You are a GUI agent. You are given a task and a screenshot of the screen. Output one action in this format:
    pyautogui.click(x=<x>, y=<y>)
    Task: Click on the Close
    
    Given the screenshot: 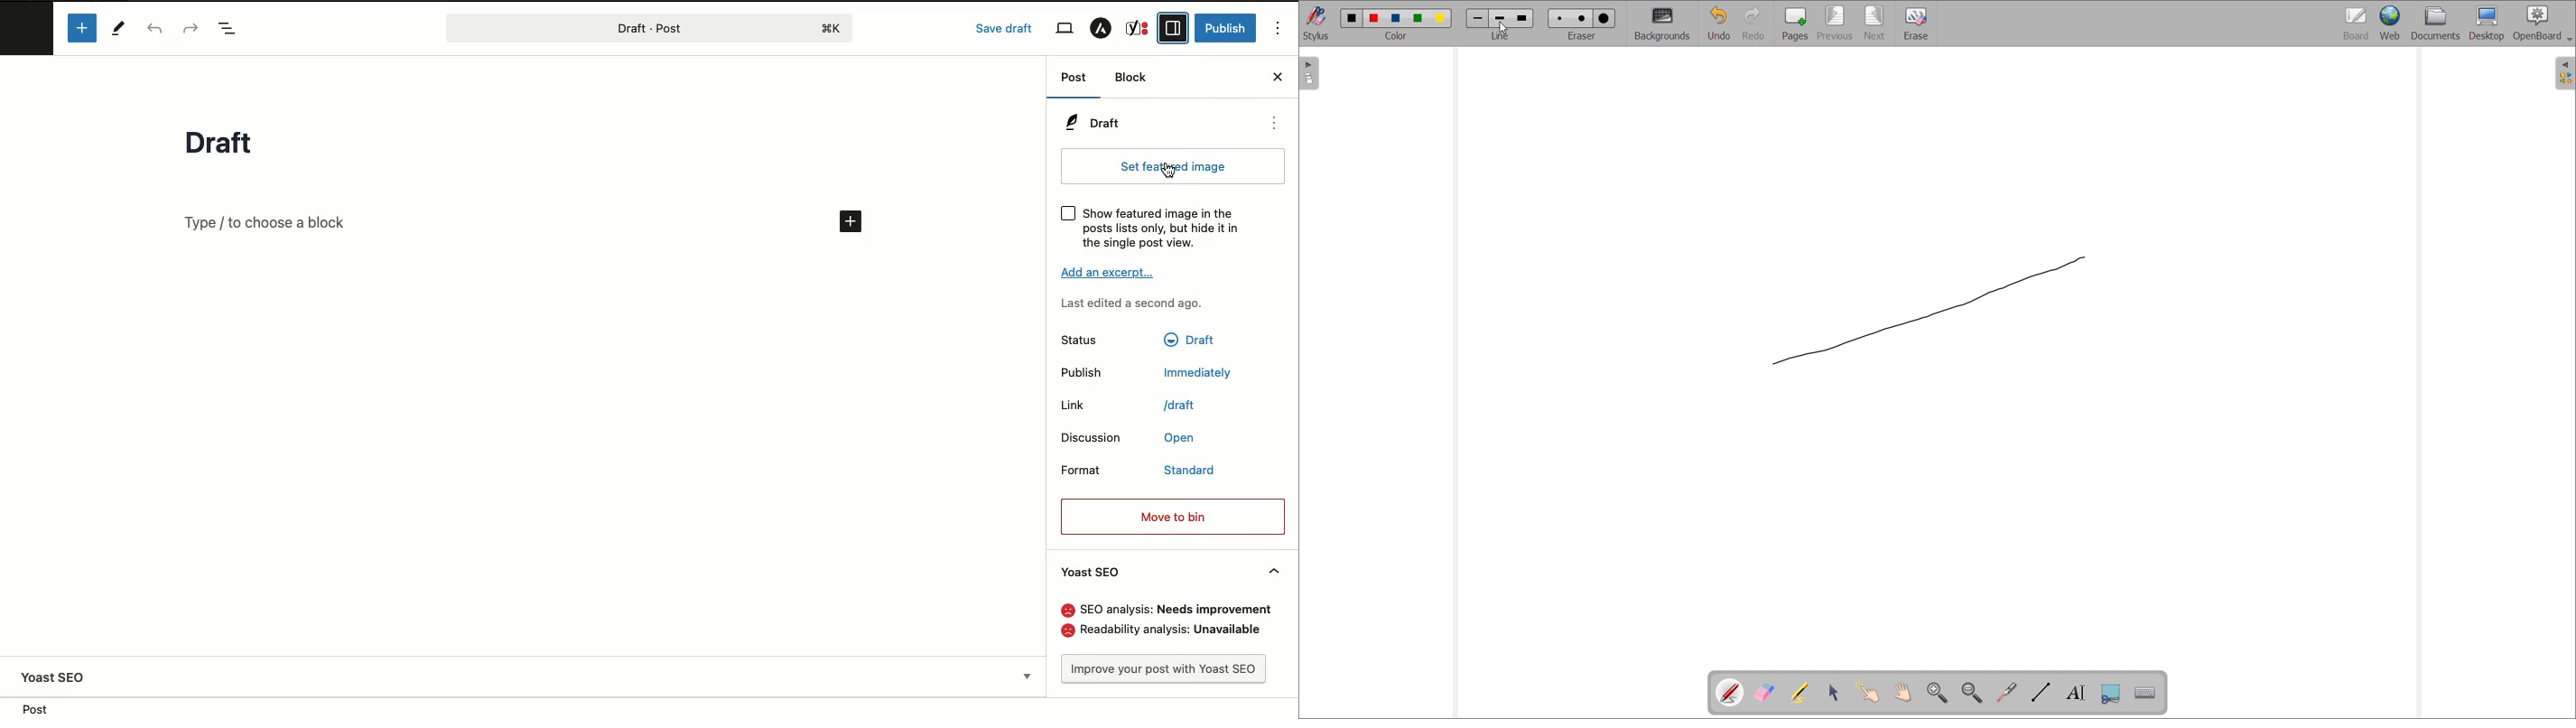 What is the action you would take?
    pyautogui.click(x=1276, y=78)
    